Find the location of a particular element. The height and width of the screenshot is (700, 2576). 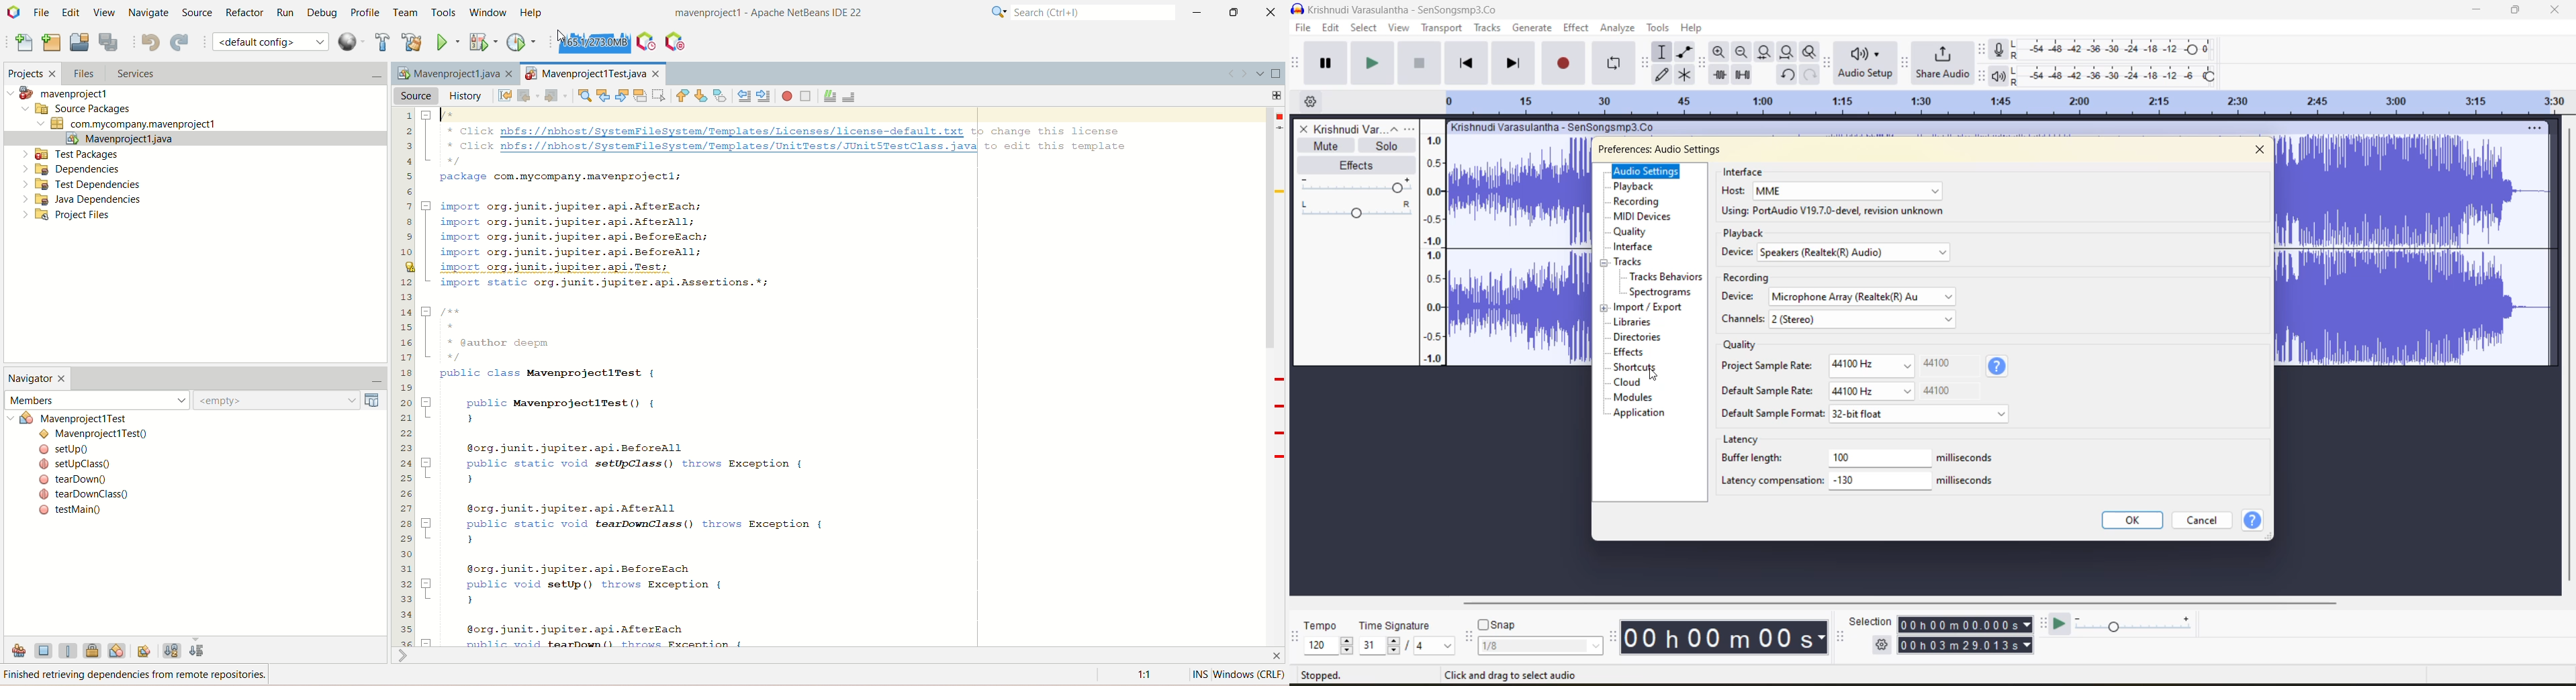

cursor is located at coordinates (1654, 373).